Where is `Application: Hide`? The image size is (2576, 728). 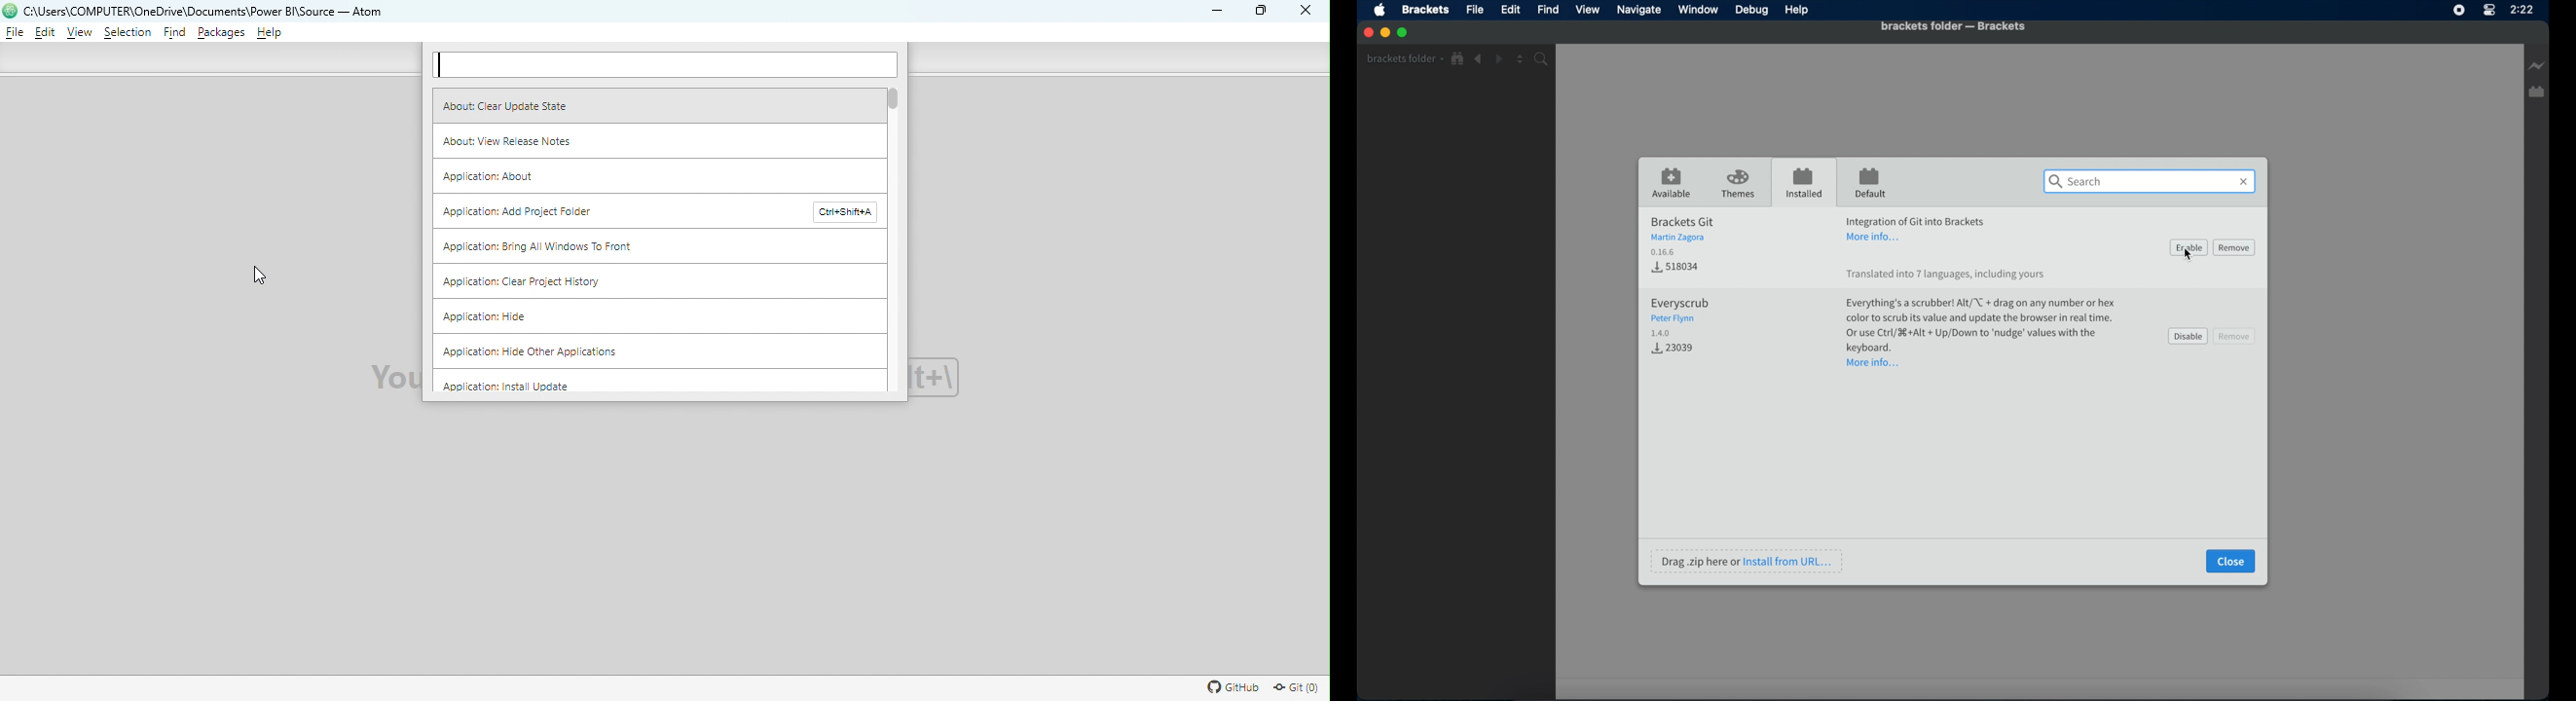
Application: Hide is located at coordinates (660, 317).